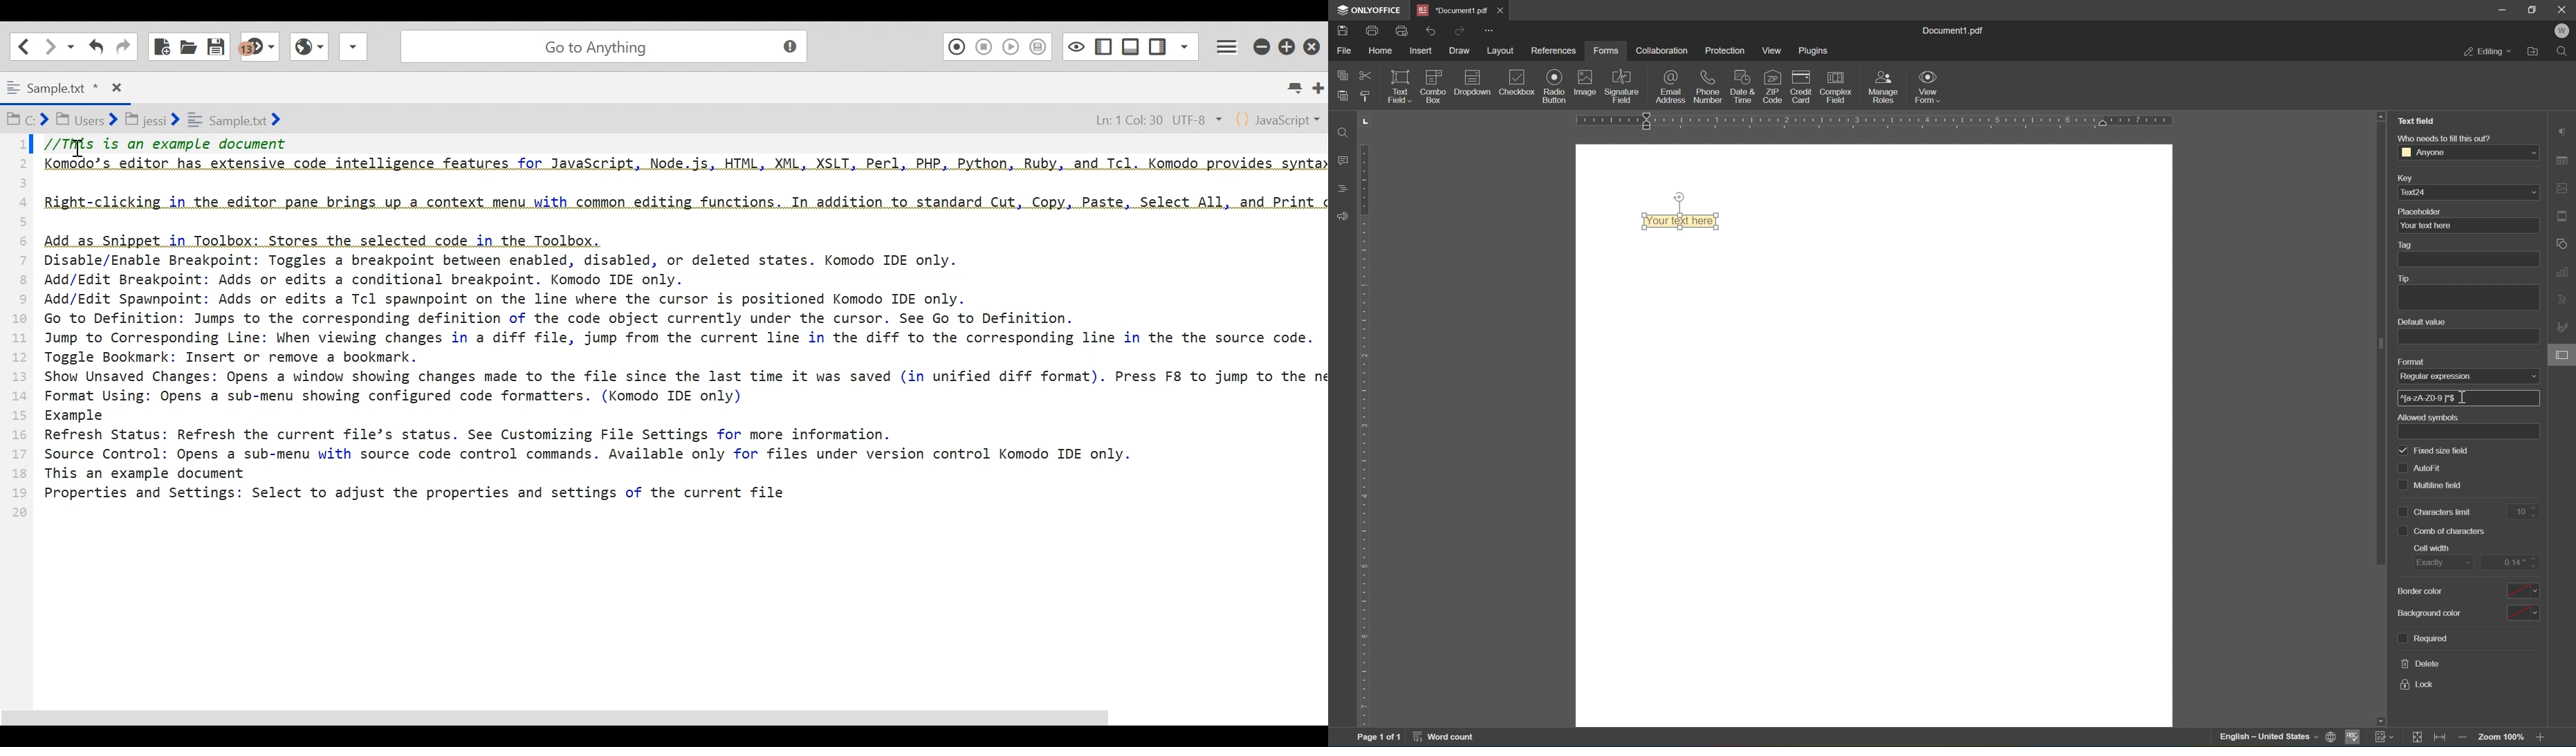 The height and width of the screenshot is (756, 2576). I want to click on headings, so click(1344, 187).